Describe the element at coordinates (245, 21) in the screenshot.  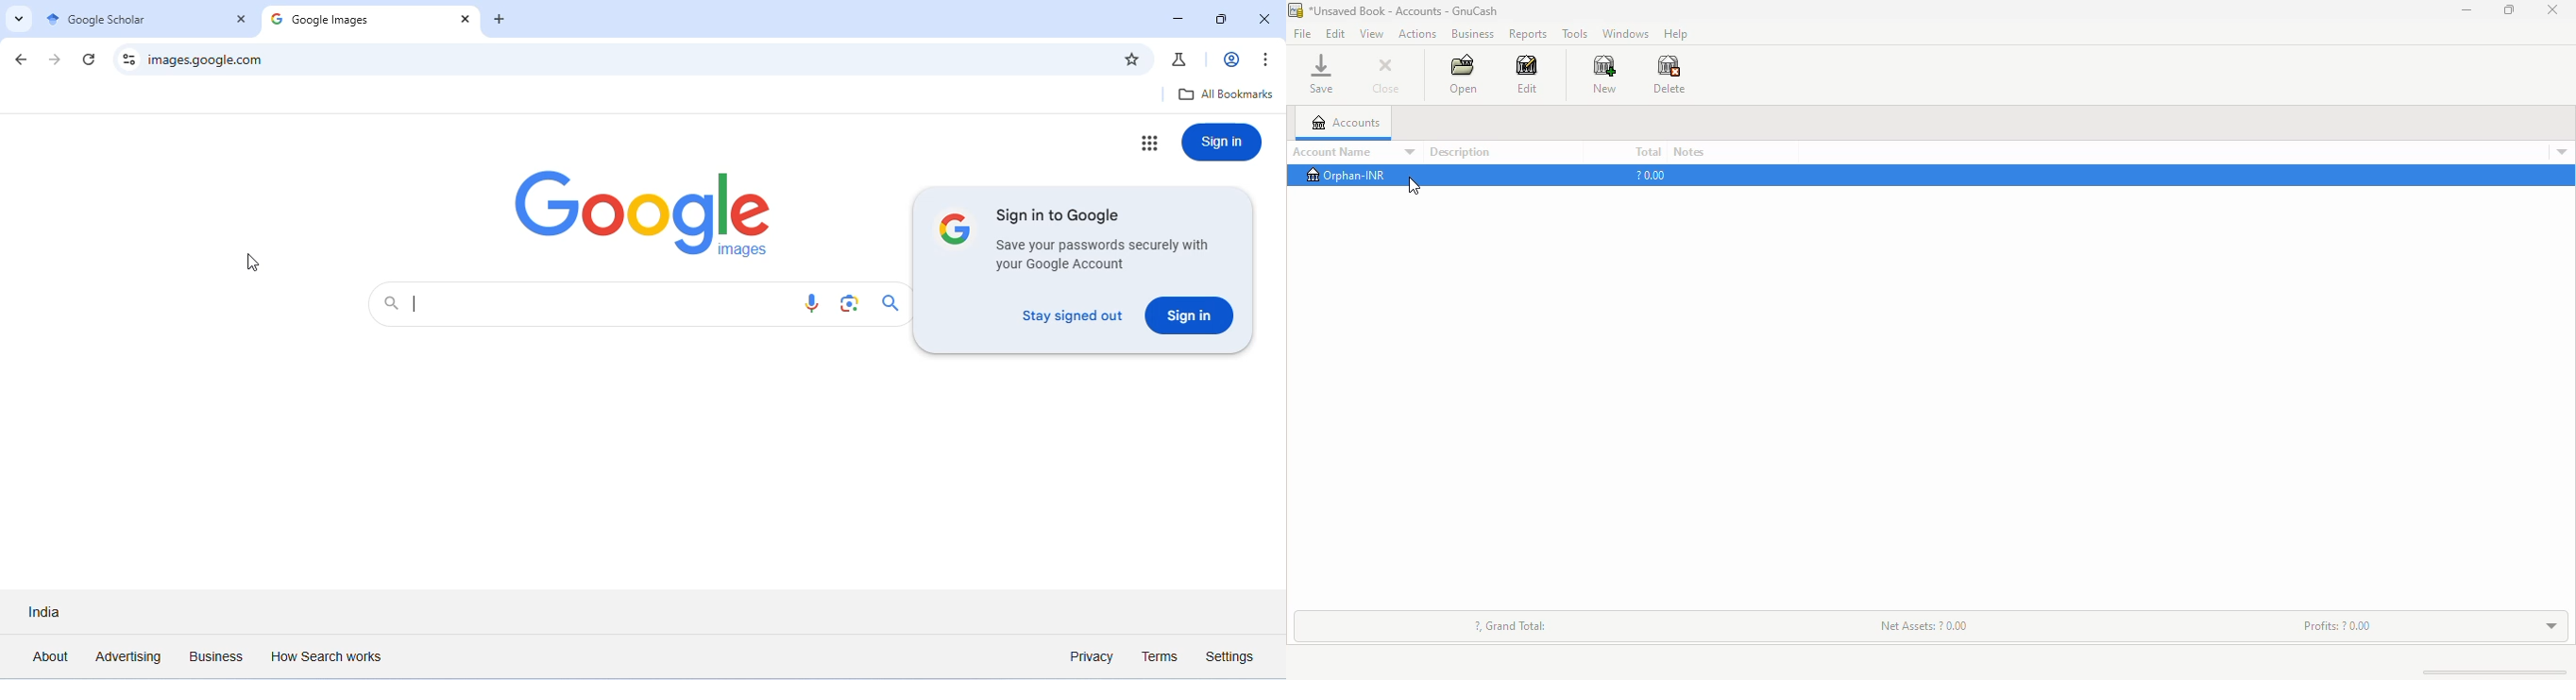
I see `close tab` at that location.